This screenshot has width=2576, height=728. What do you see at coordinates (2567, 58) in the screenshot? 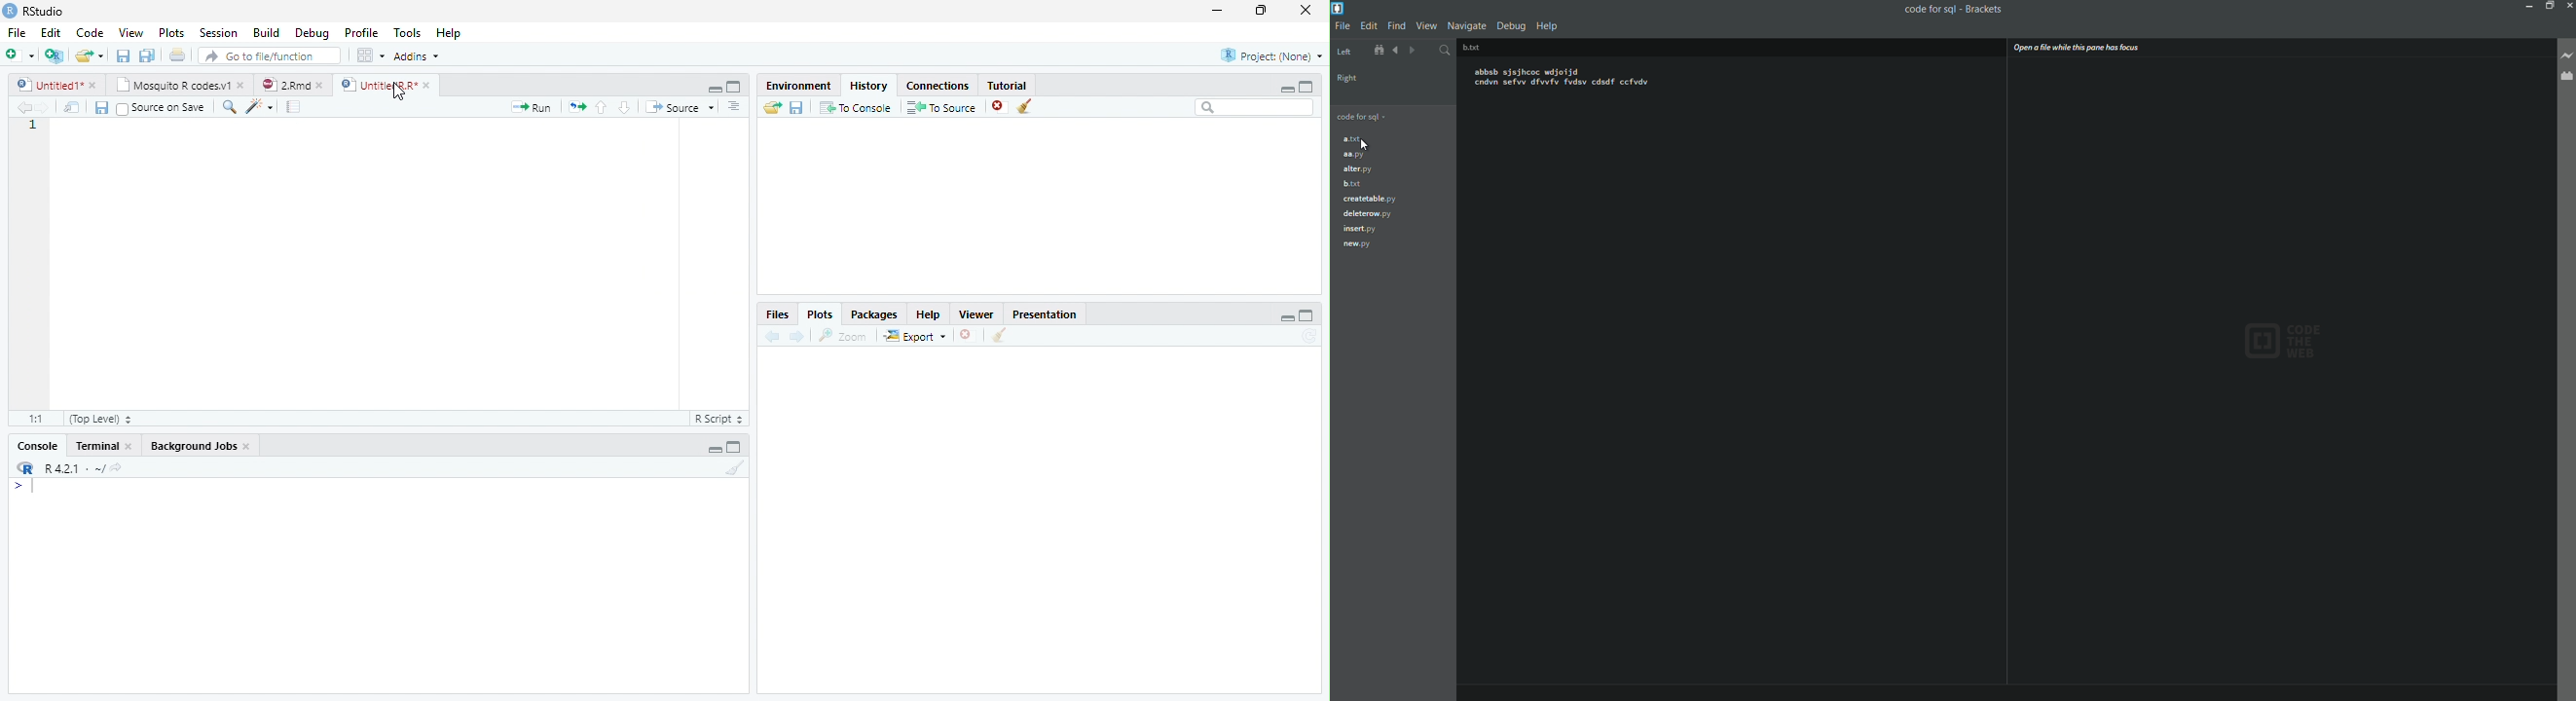
I see `Live preview` at bounding box center [2567, 58].